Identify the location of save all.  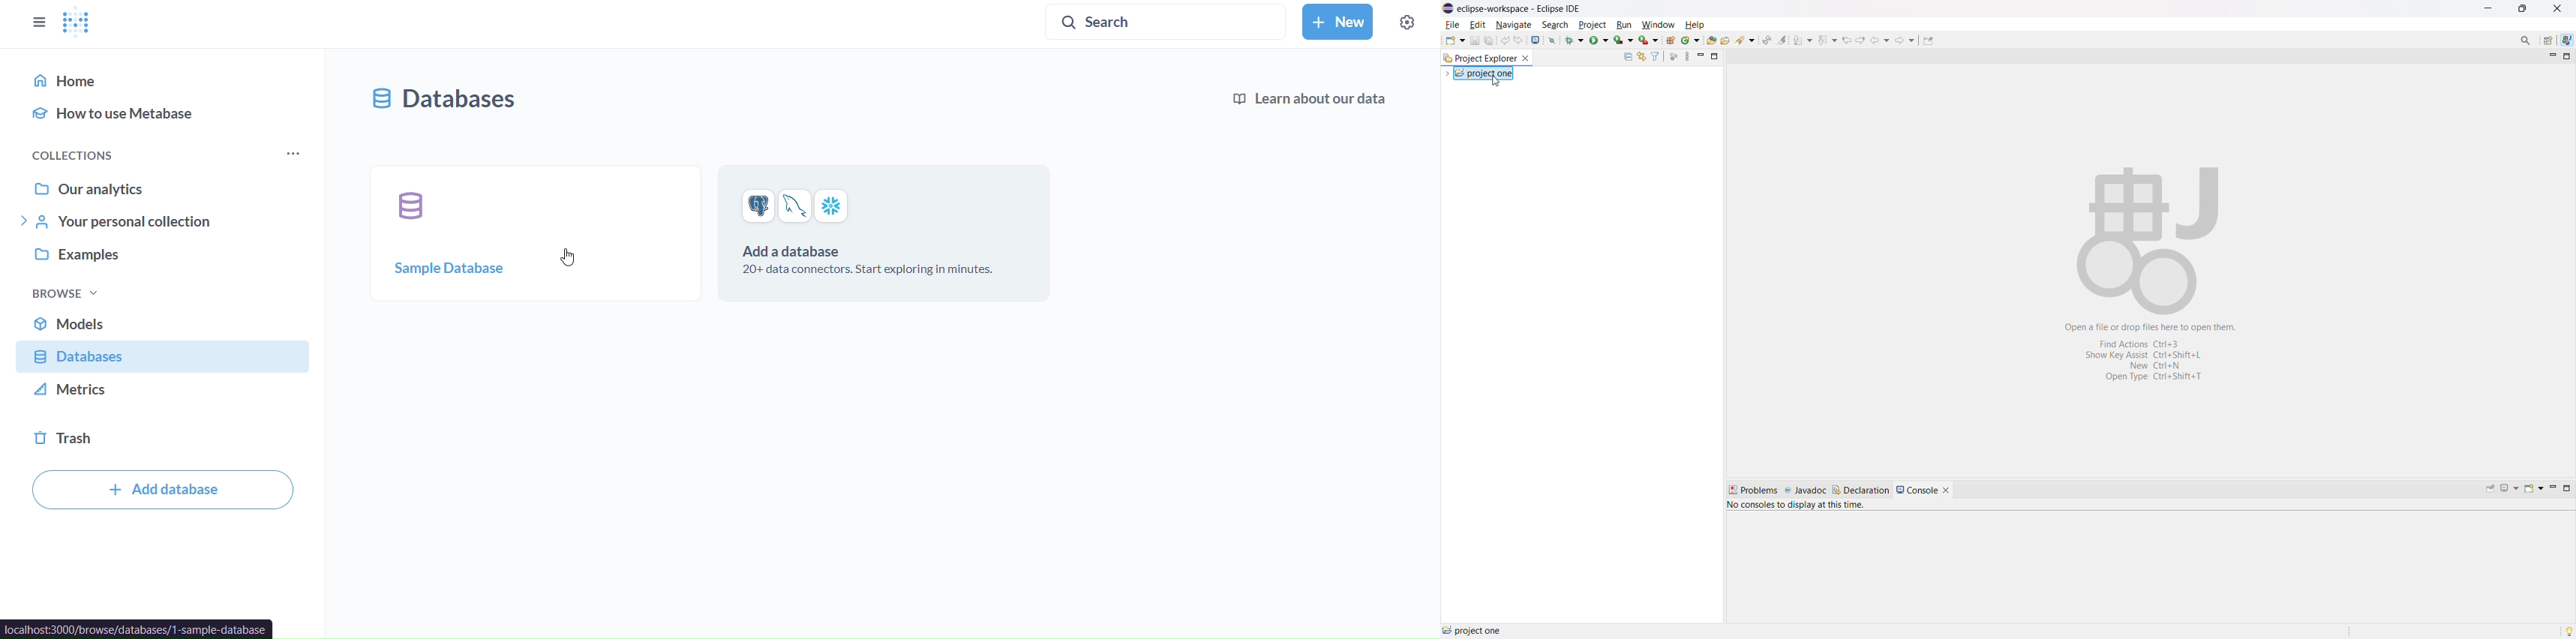
(1489, 41).